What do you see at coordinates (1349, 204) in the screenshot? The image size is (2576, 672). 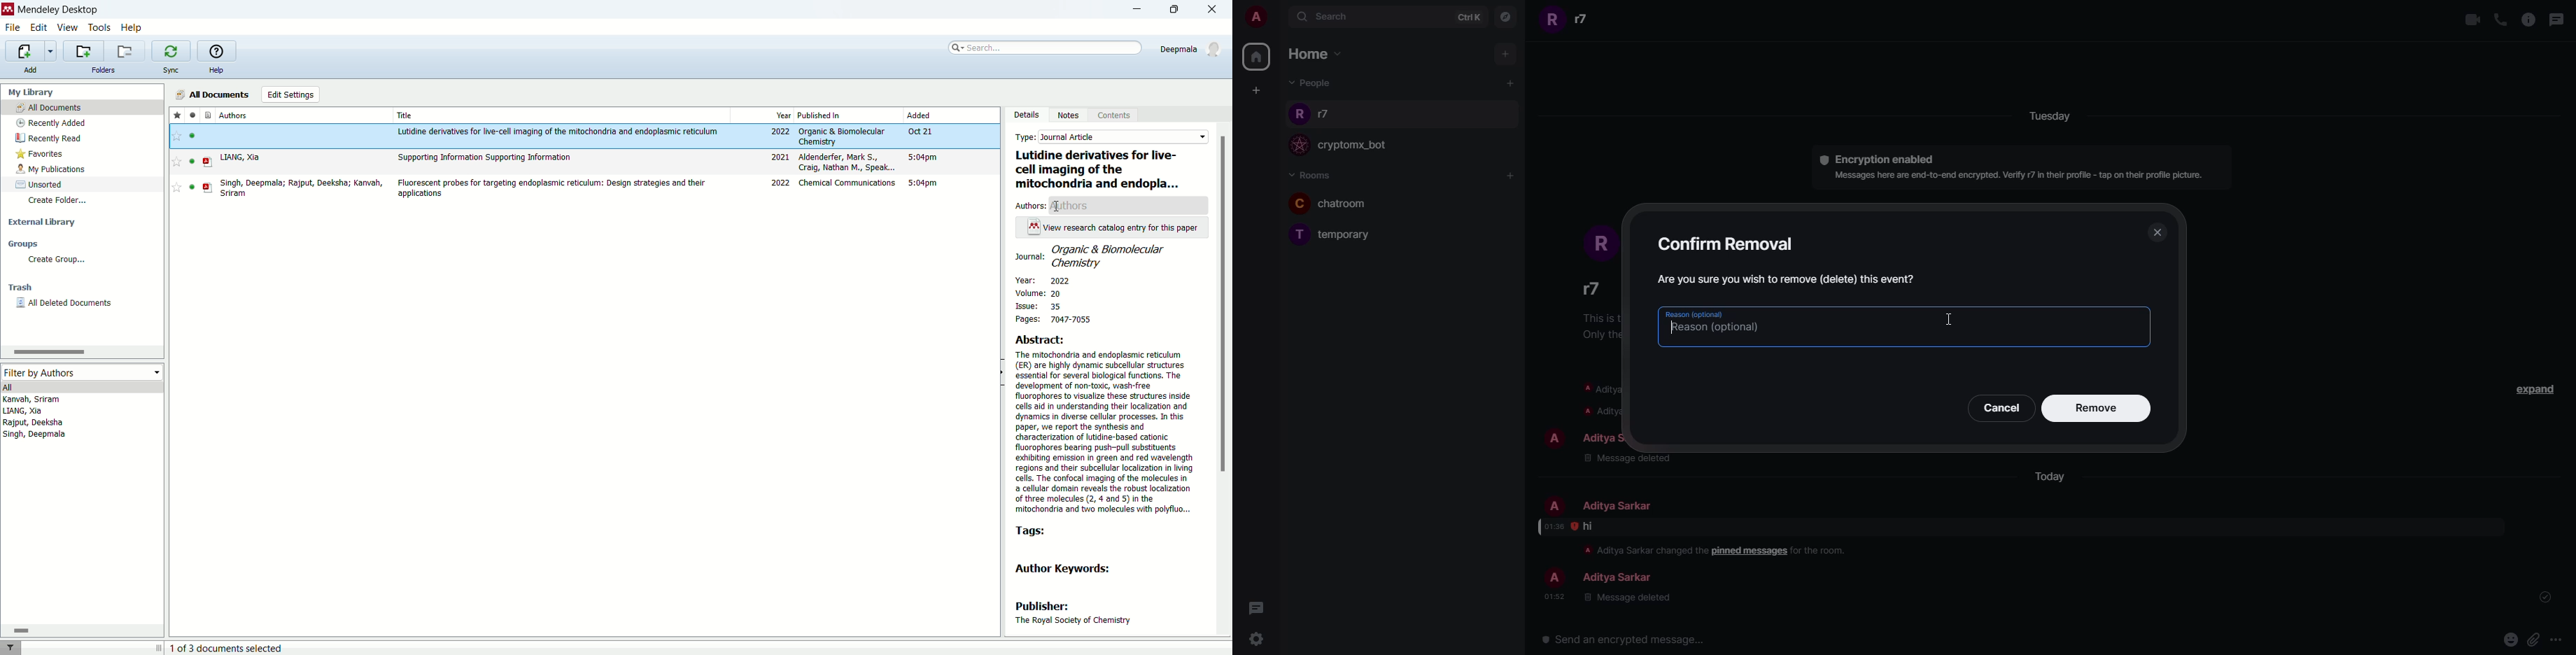 I see `room` at bounding box center [1349, 204].